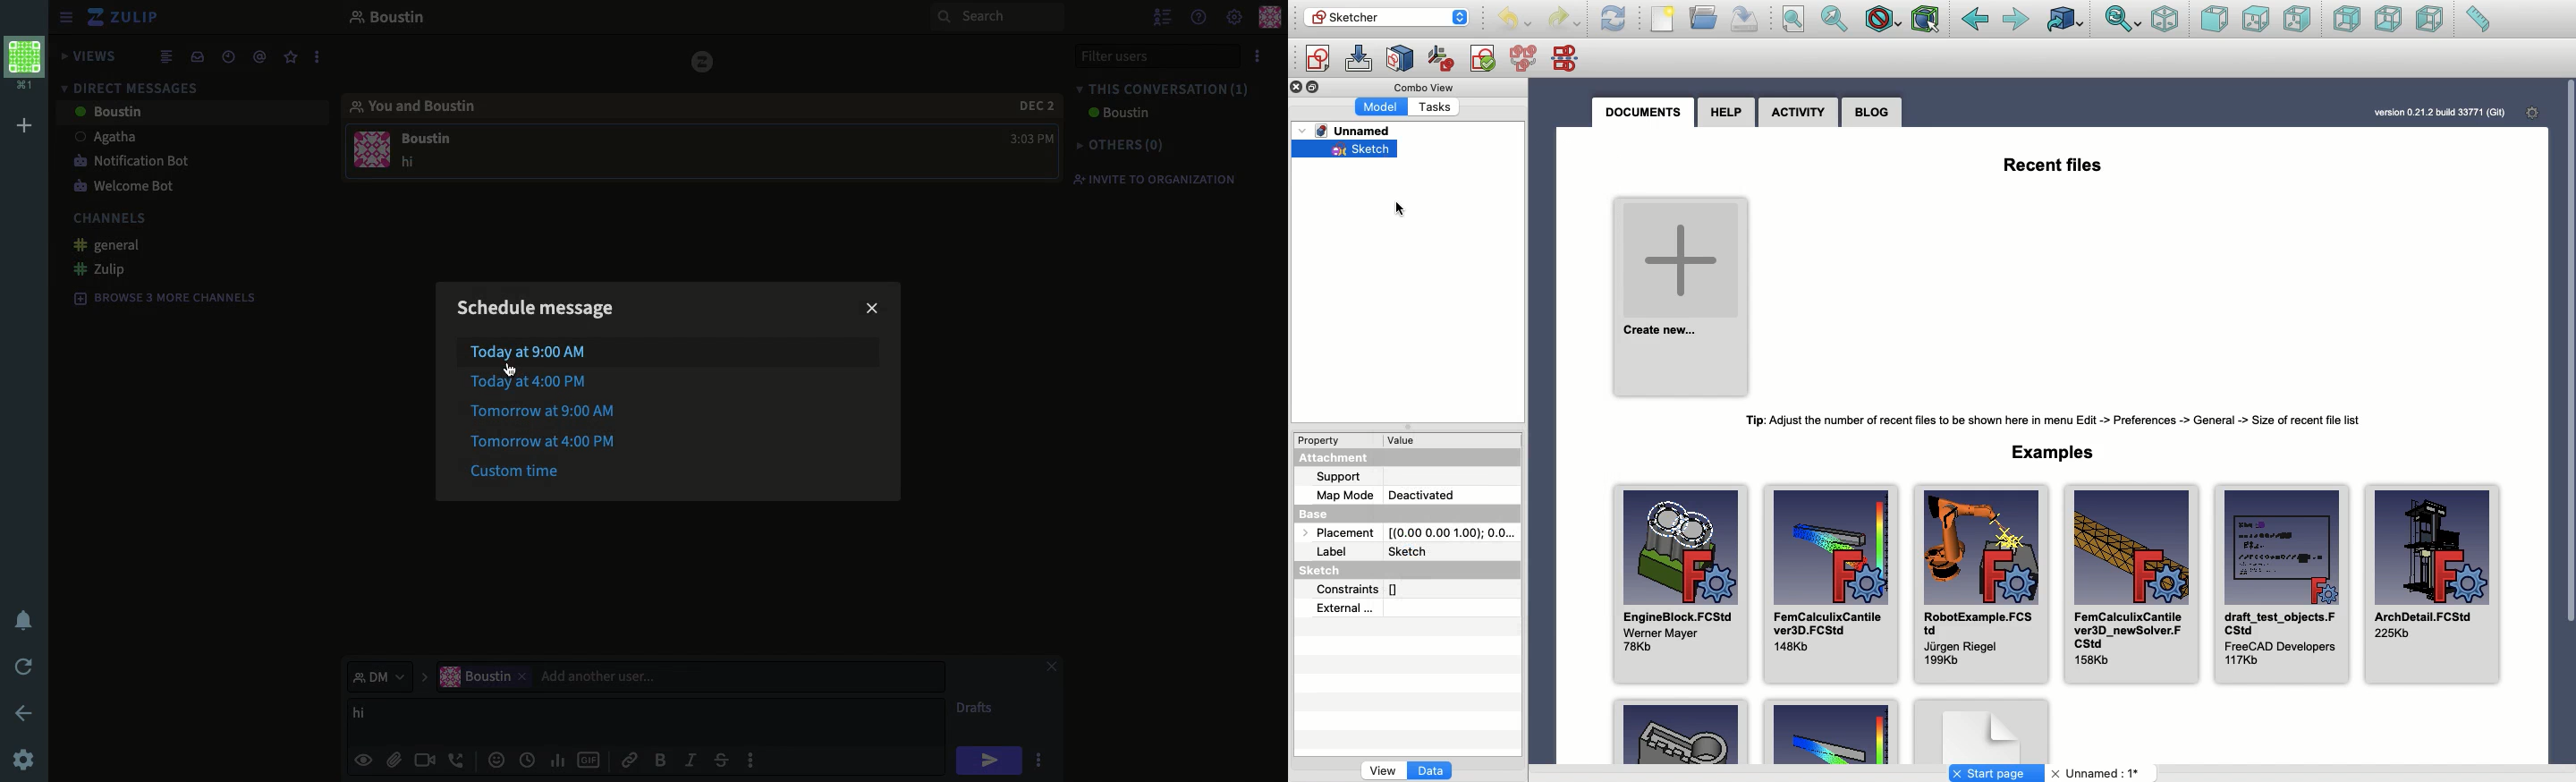  What do you see at coordinates (1321, 439) in the screenshot?
I see `Property` at bounding box center [1321, 439].